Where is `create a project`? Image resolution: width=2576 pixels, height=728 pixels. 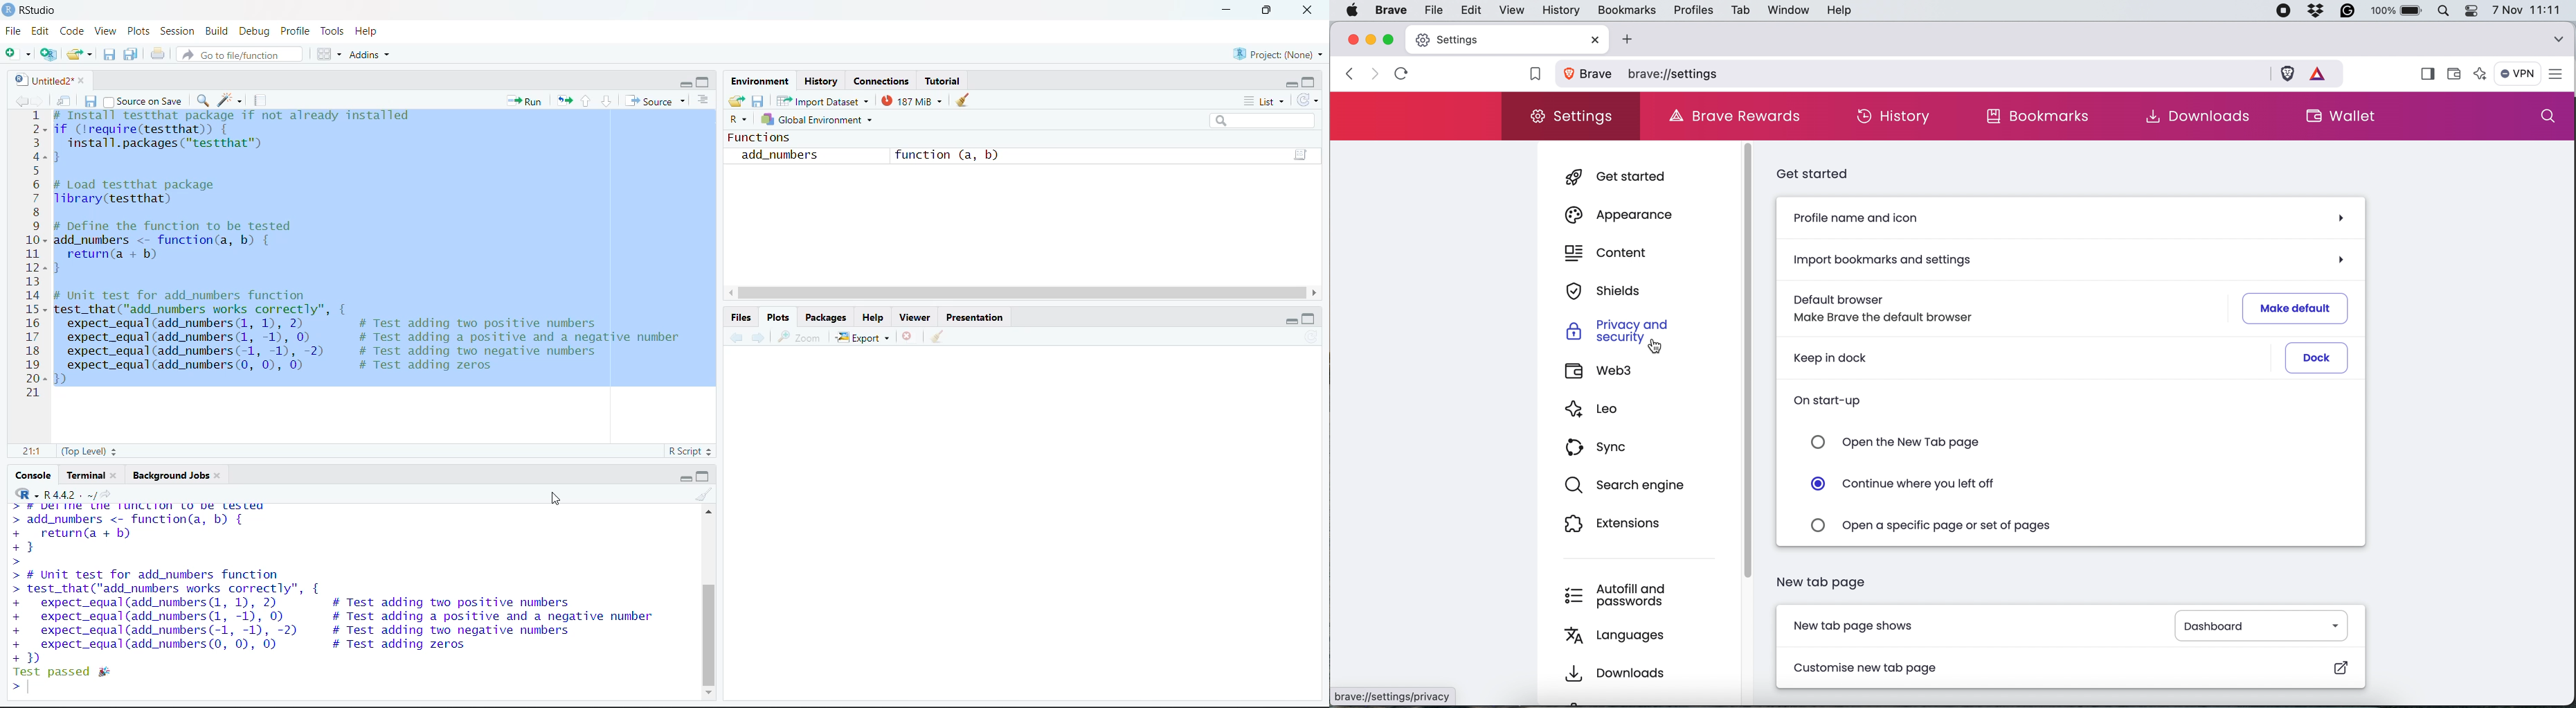
create a project is located at coordinates (48, 53).